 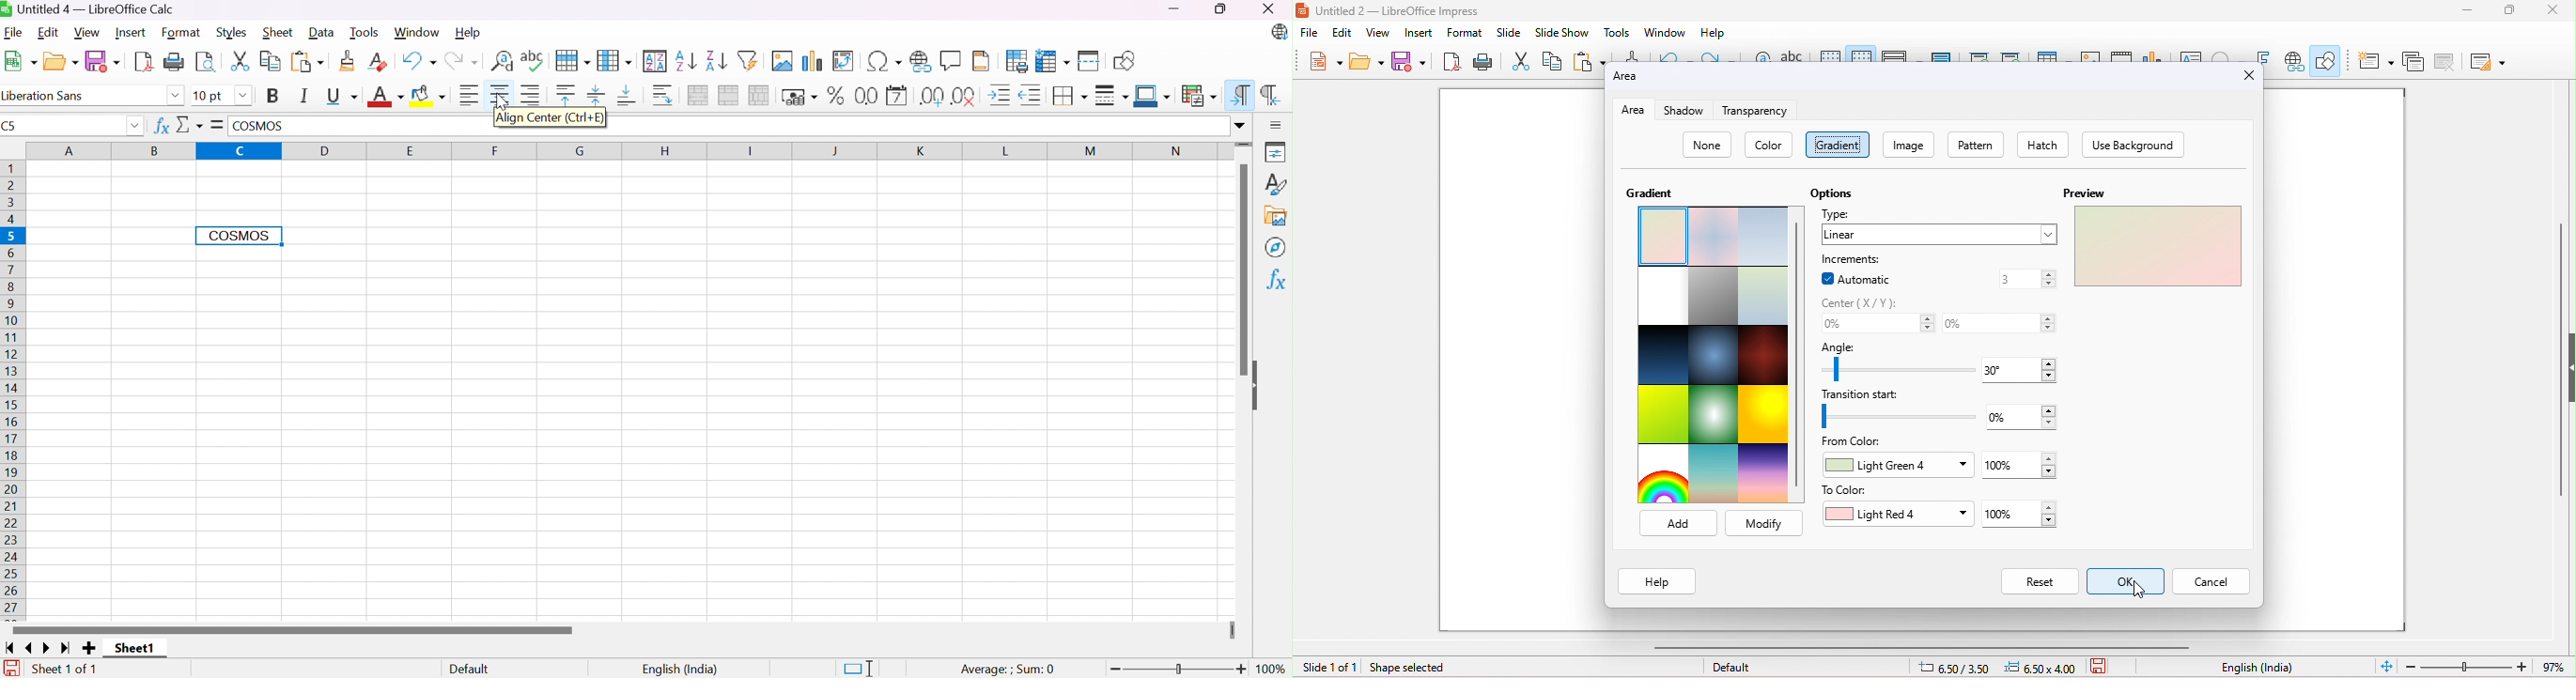 What do you see at coordinates (1342, 34) in the screenshot?
I see `edit` at bounding box center [1342, 34].